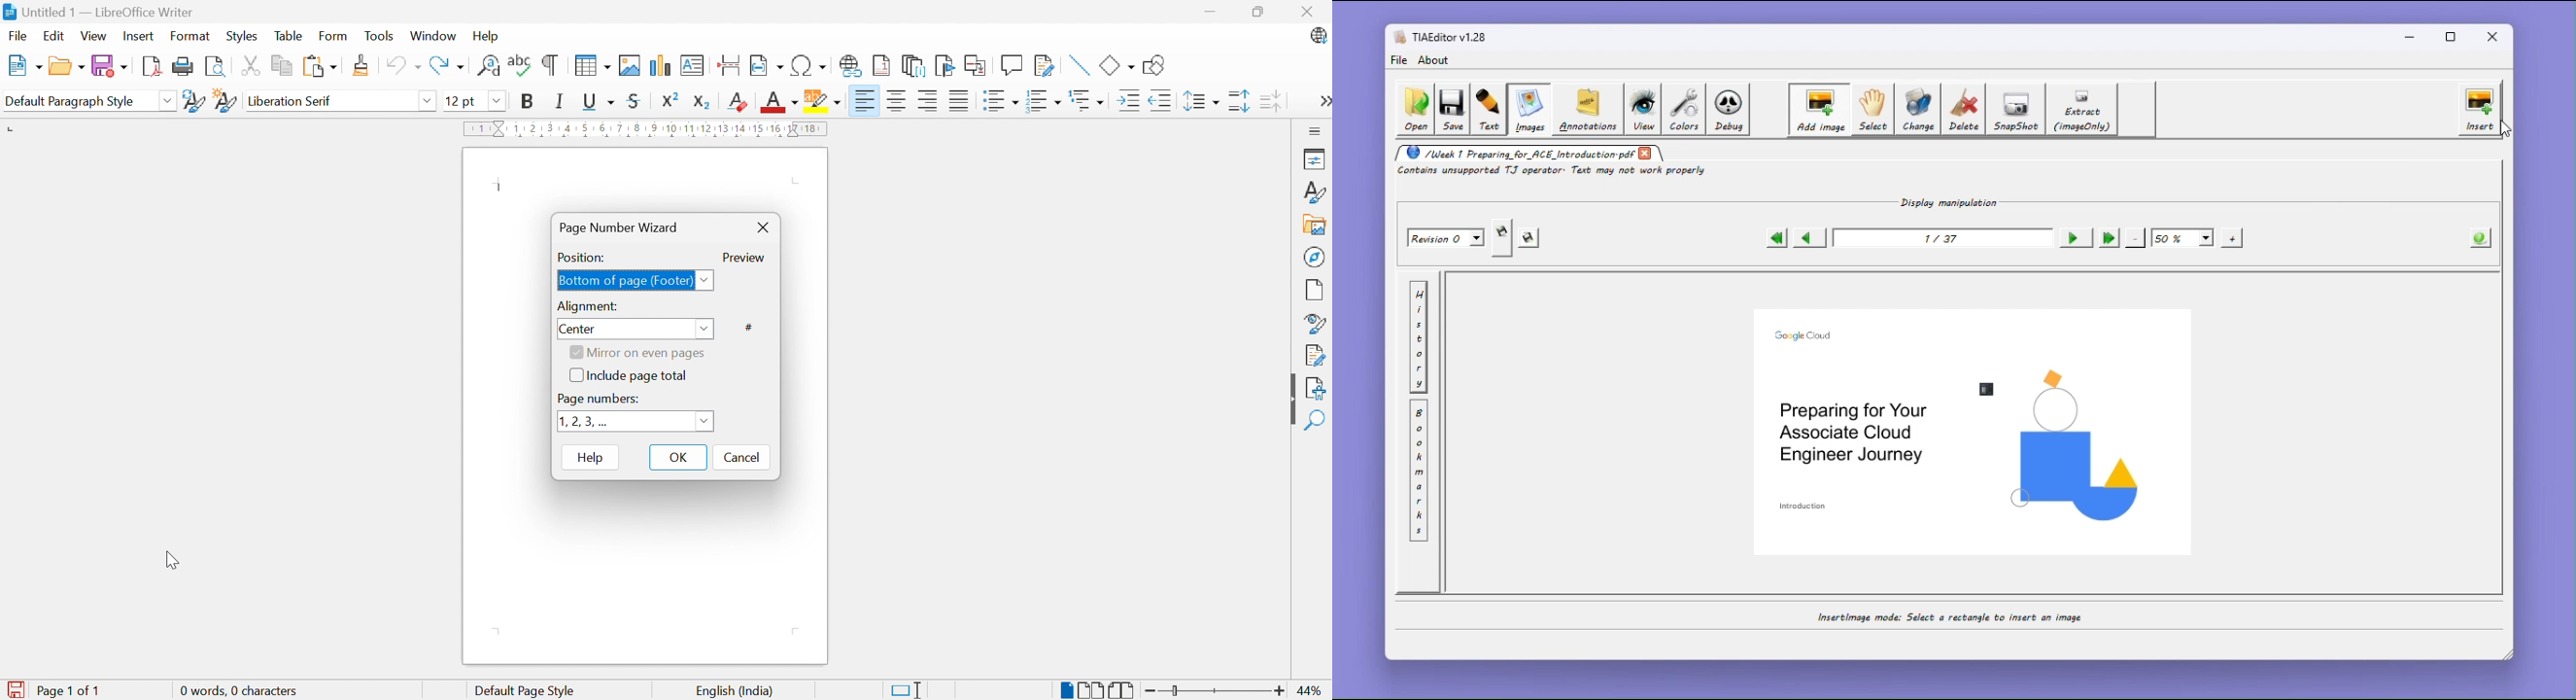 This screenshot has height=700, width=2576. What do you see at coordinates (94, 37) in the screenshot?
I see `View` at bounding box center [94, 37].